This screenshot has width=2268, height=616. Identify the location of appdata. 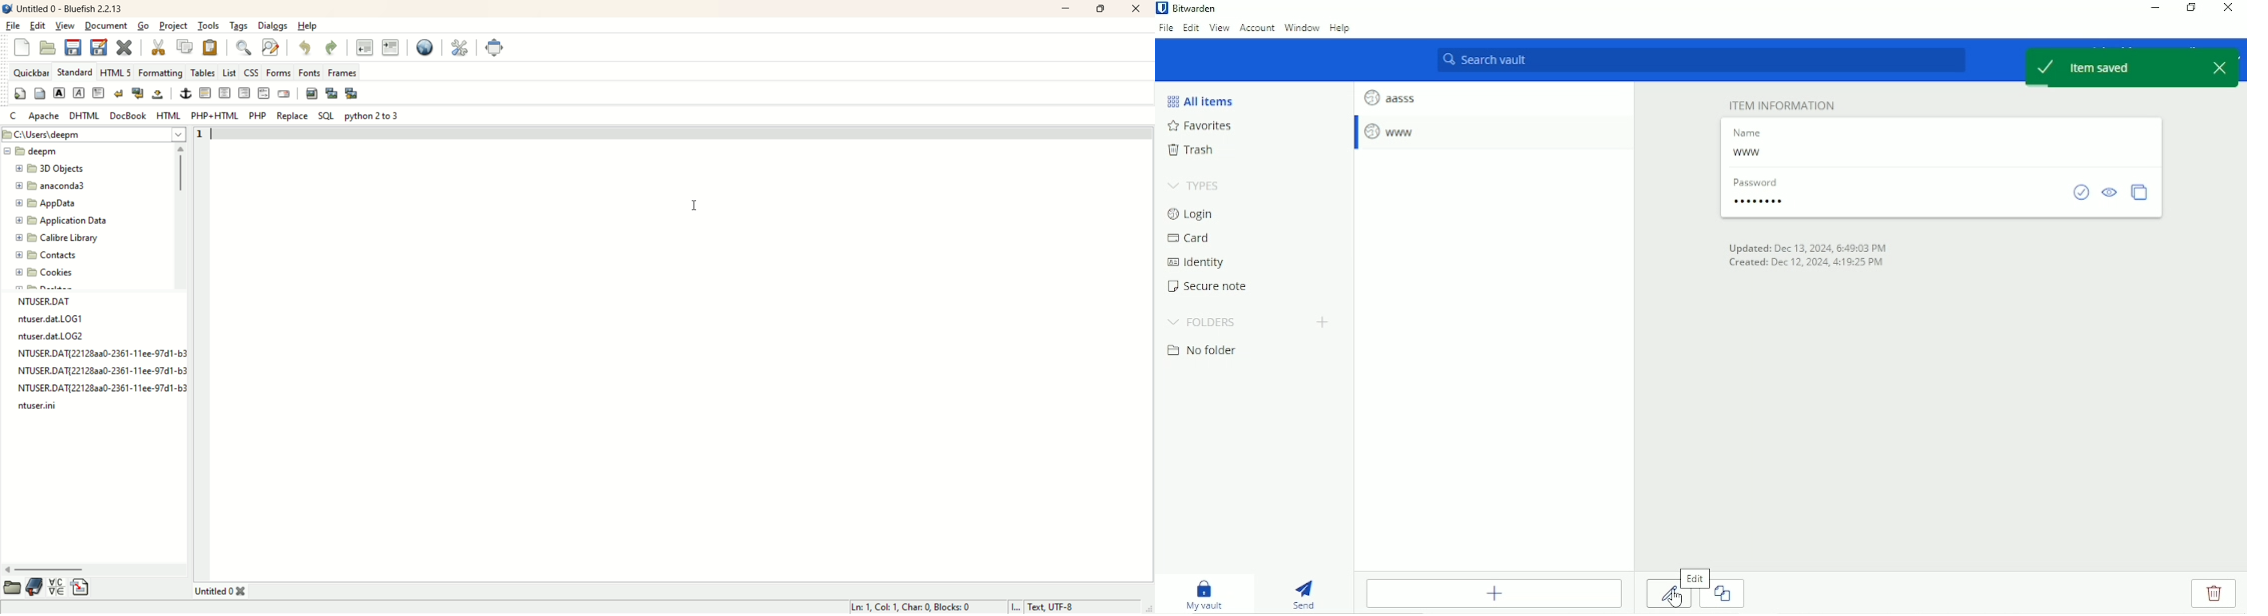
(49, 204).